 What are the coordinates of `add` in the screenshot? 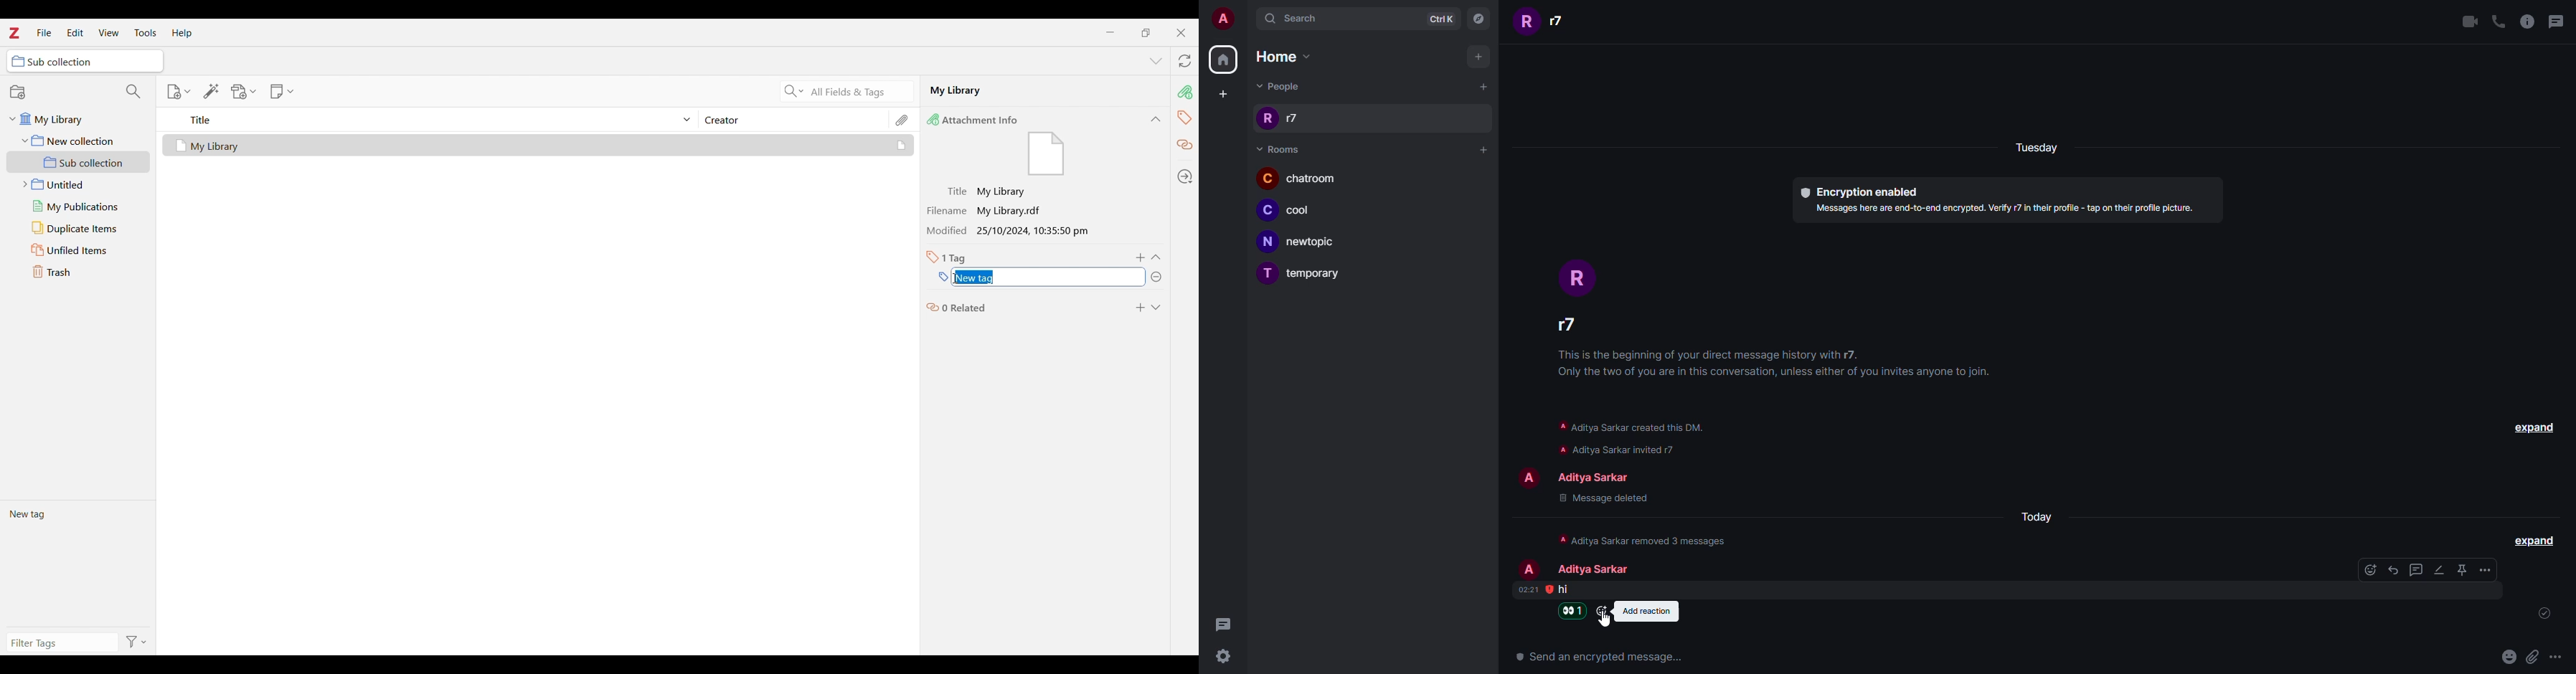 It's located at (1481, 87).